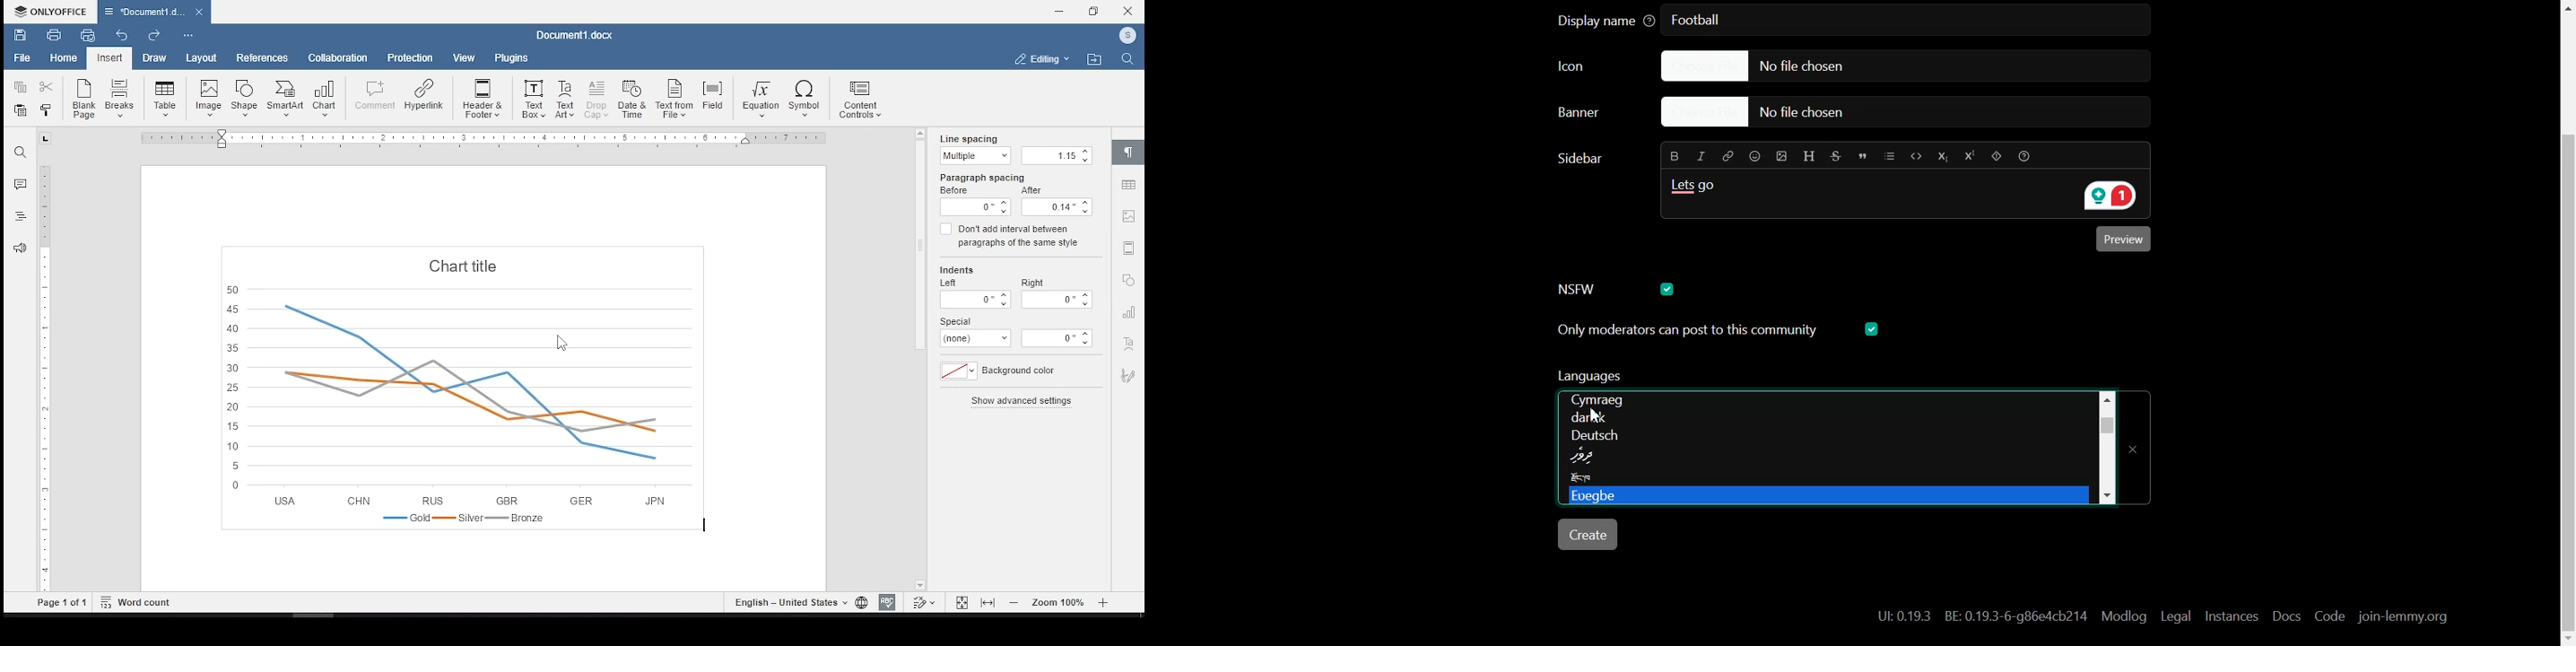 This screenshot has width=2576, height=672. I want to click on Code, so click(1915, 155).